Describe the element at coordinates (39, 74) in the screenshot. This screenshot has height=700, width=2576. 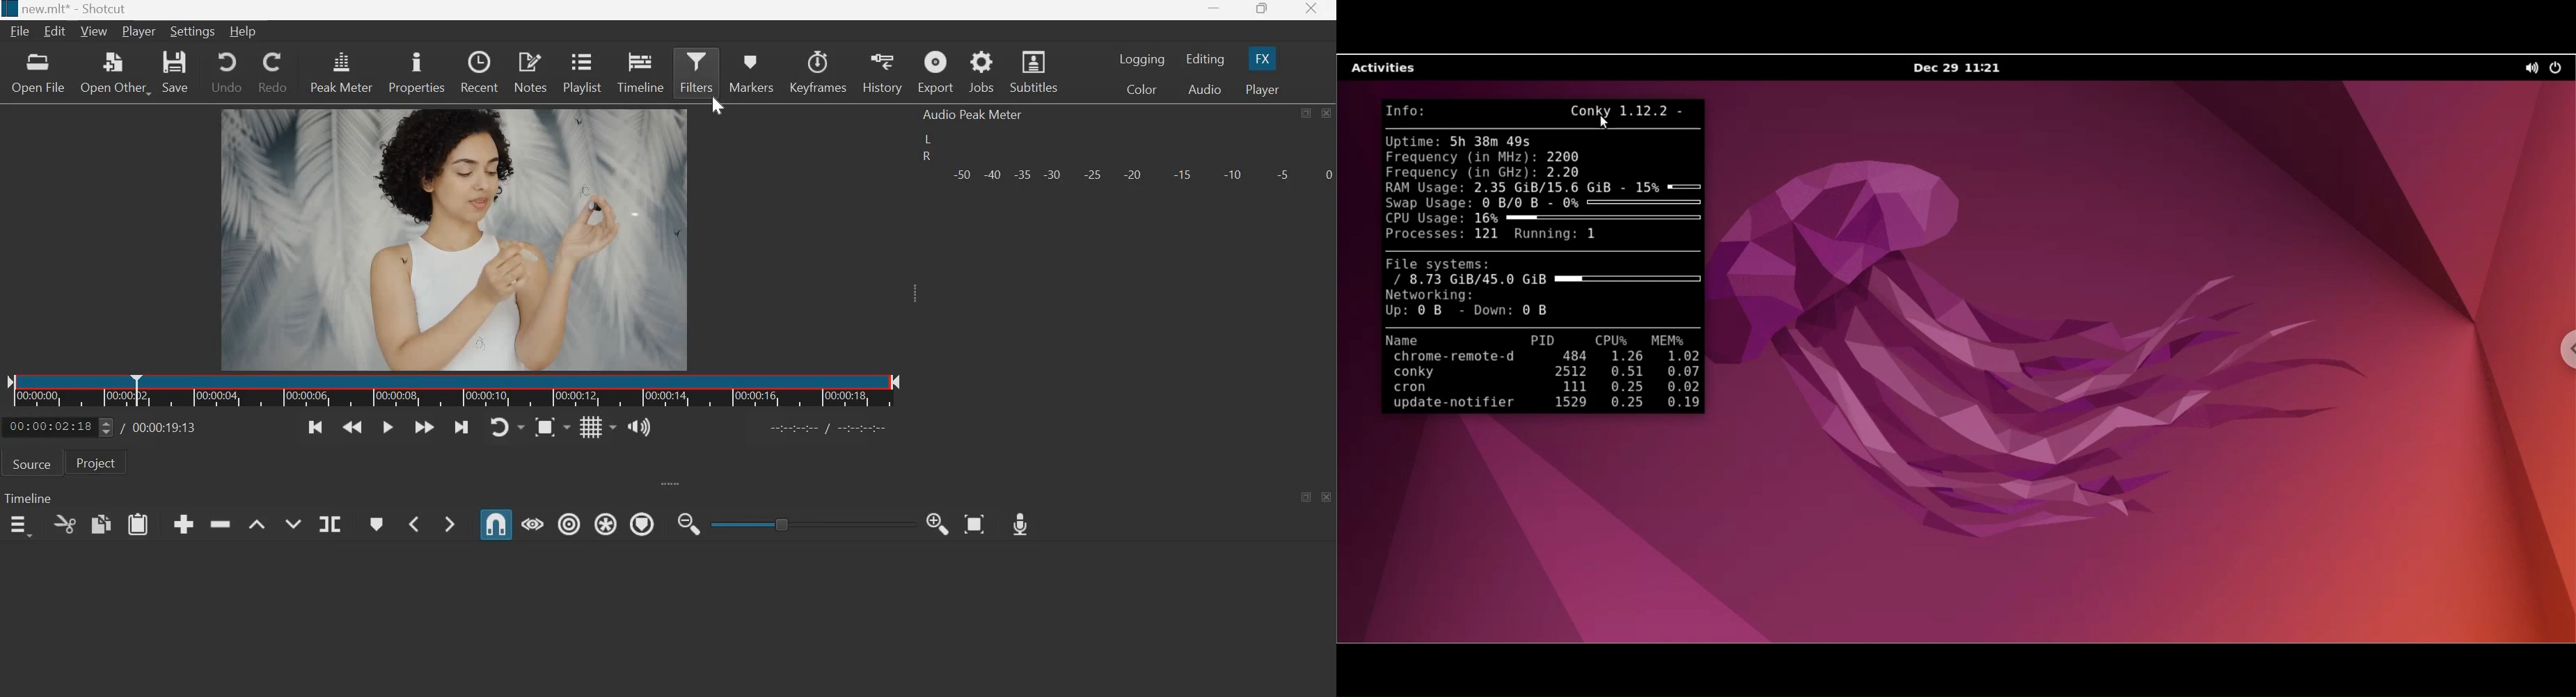
I see `` at that location.